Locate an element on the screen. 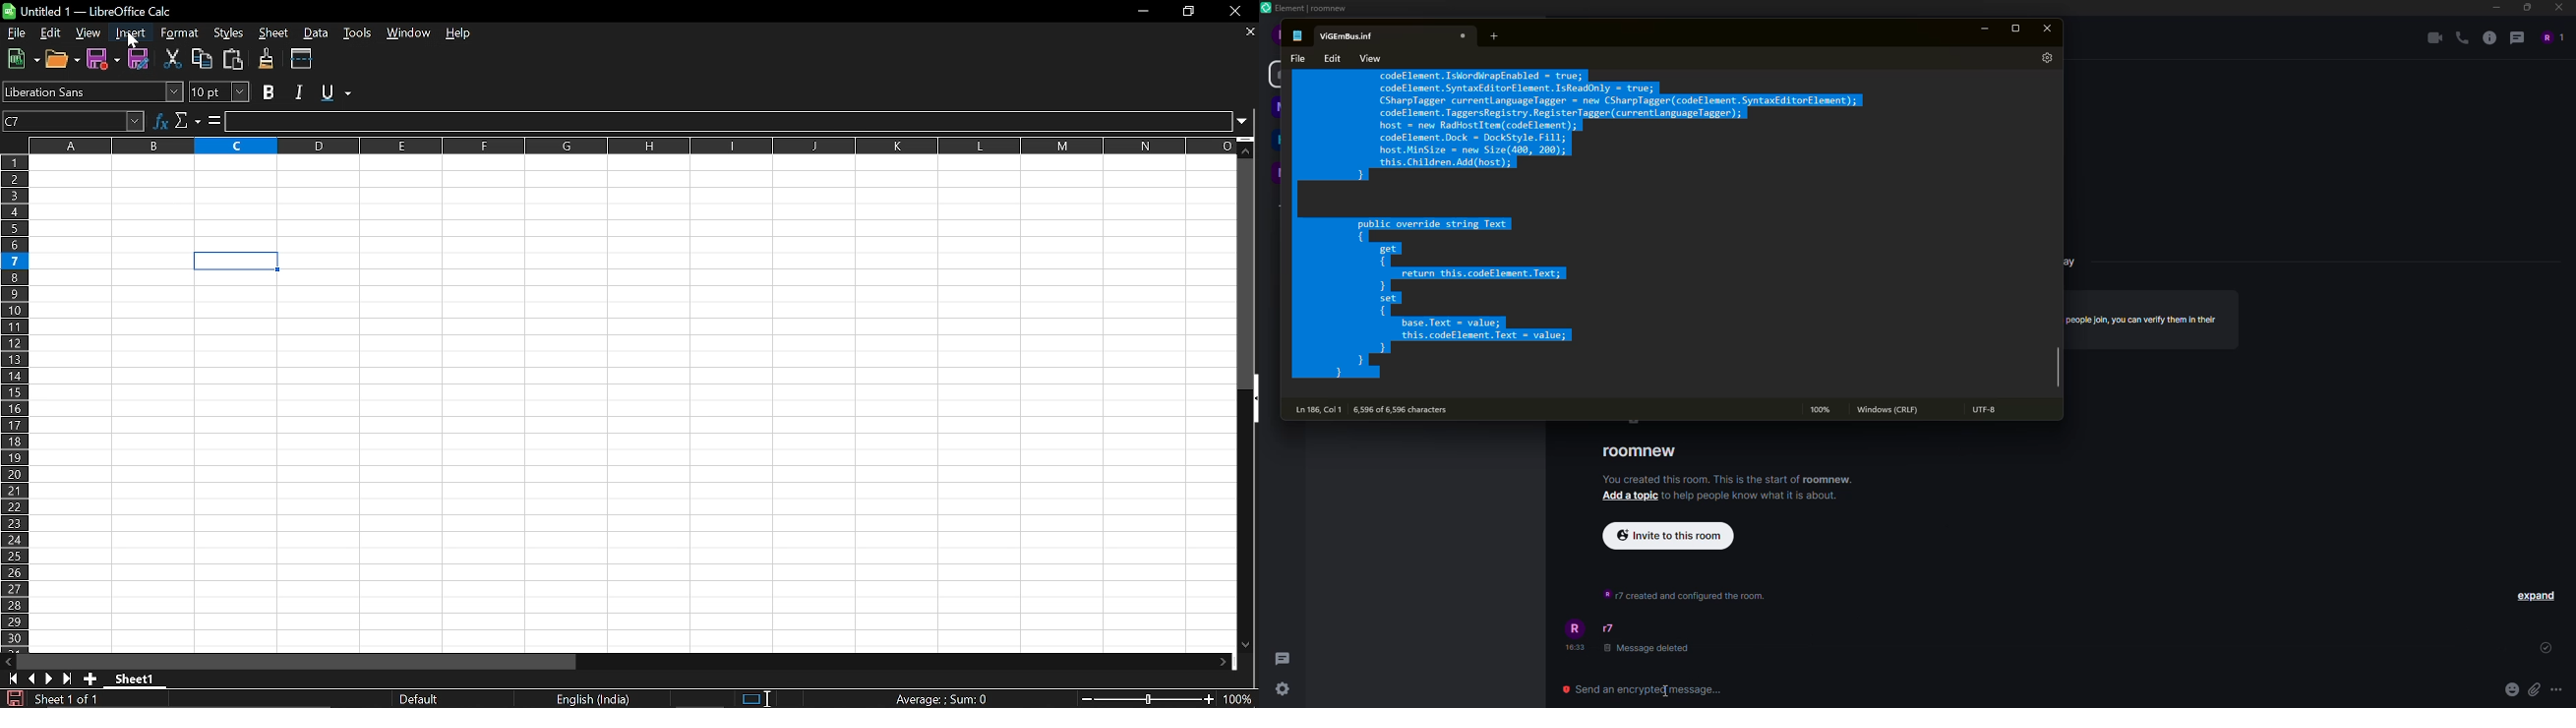  add is located at coordinates (1491, 36).